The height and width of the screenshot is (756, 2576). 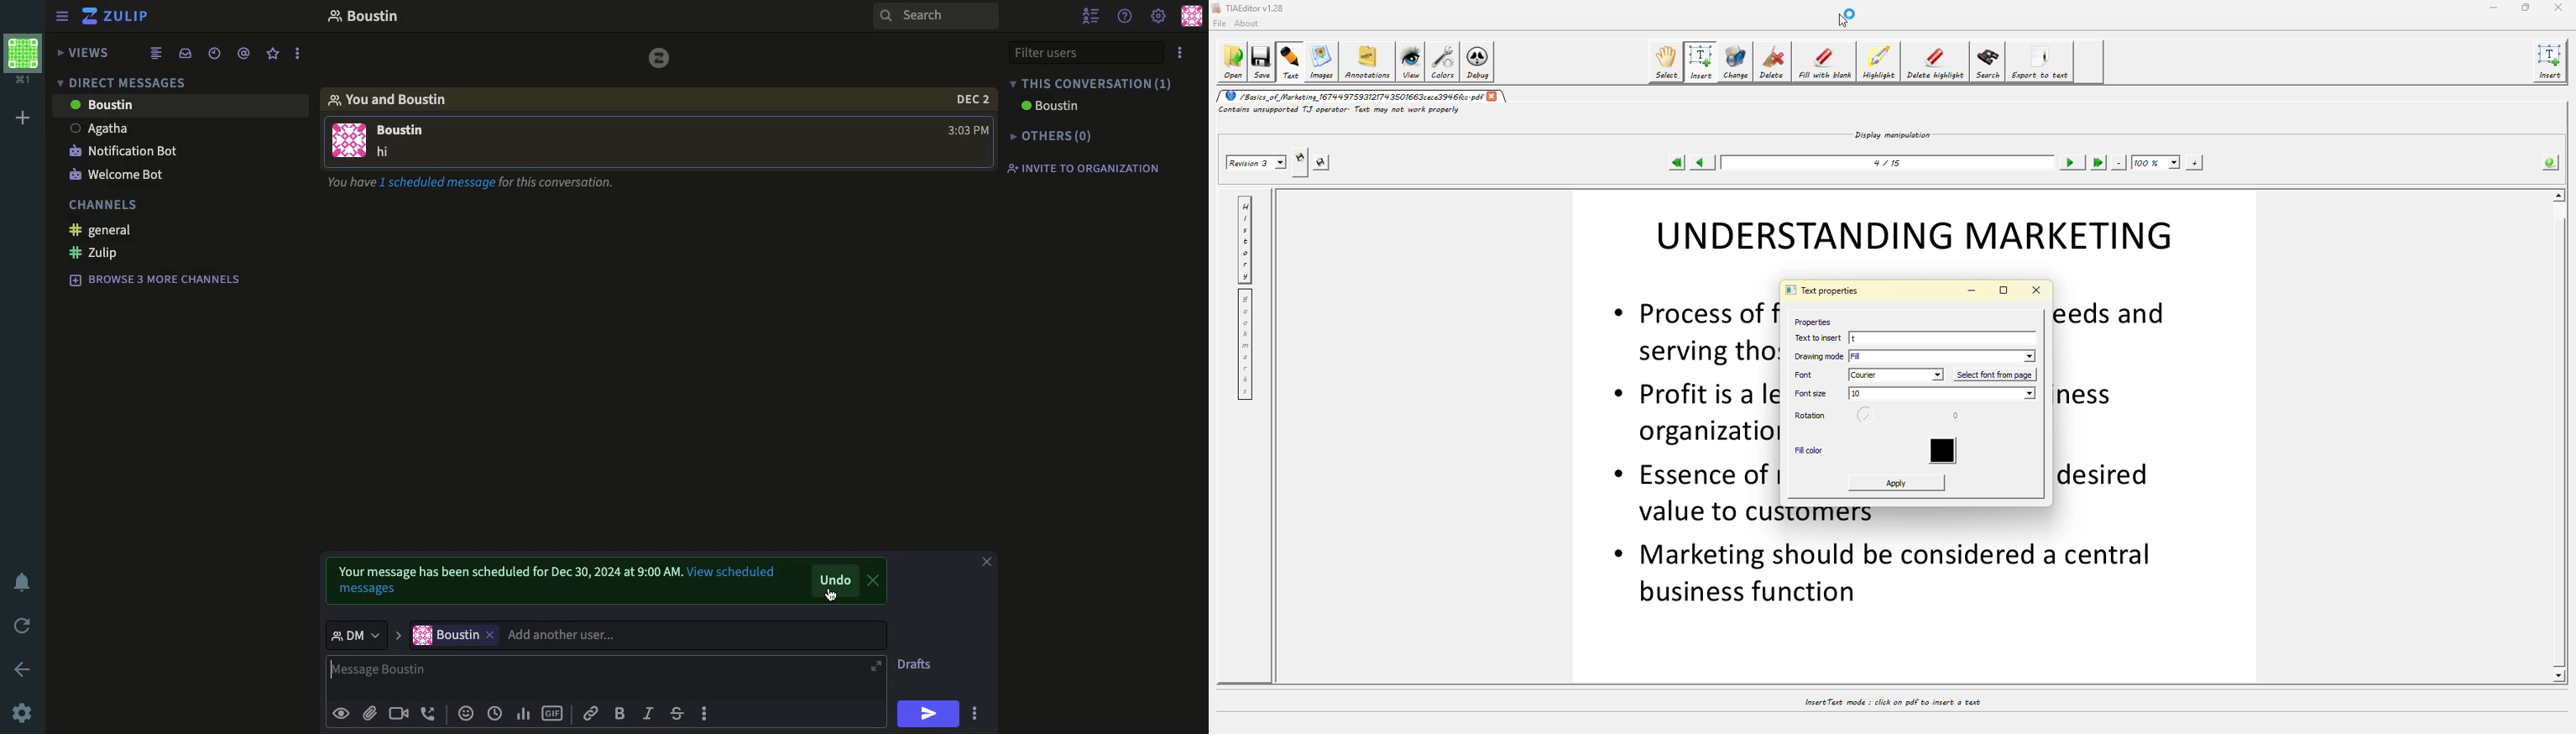 I want to click on boustin, so click(x=444, y=636).